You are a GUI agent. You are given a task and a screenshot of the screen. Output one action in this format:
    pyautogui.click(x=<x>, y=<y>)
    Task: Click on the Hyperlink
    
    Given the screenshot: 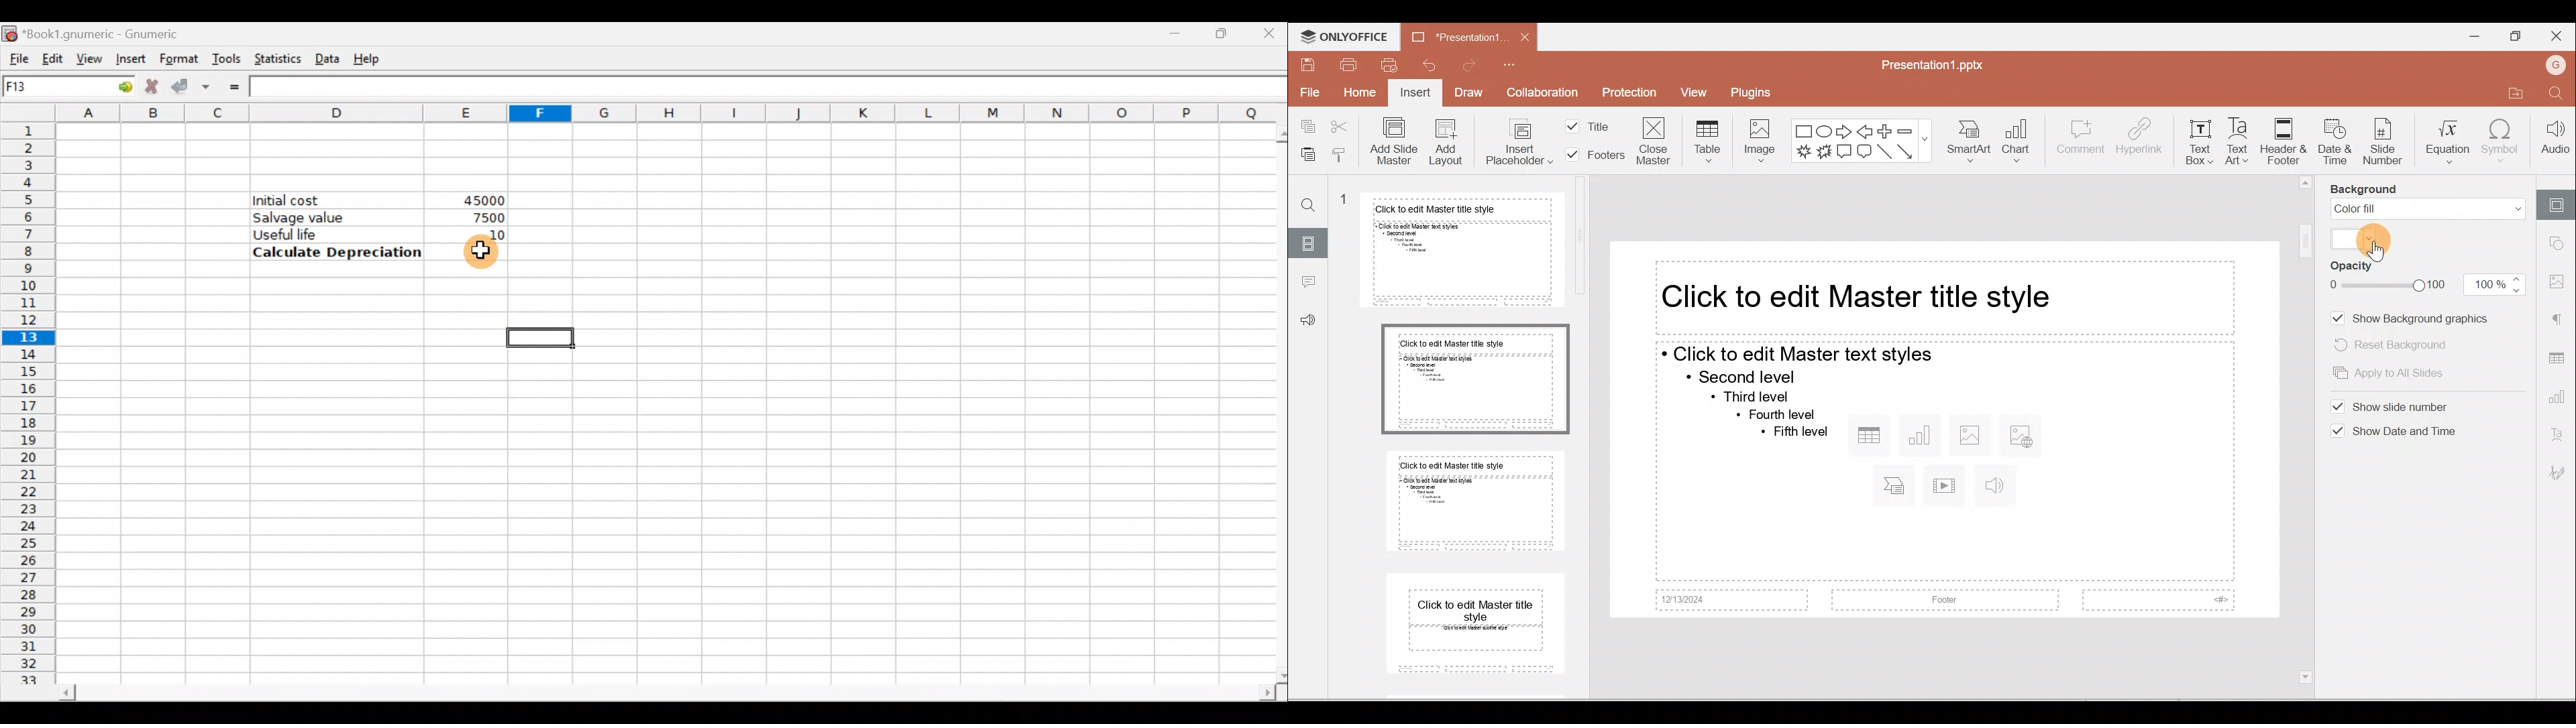 What is the action you would take?
    pyautogui.click(x=2140, y=140)
    